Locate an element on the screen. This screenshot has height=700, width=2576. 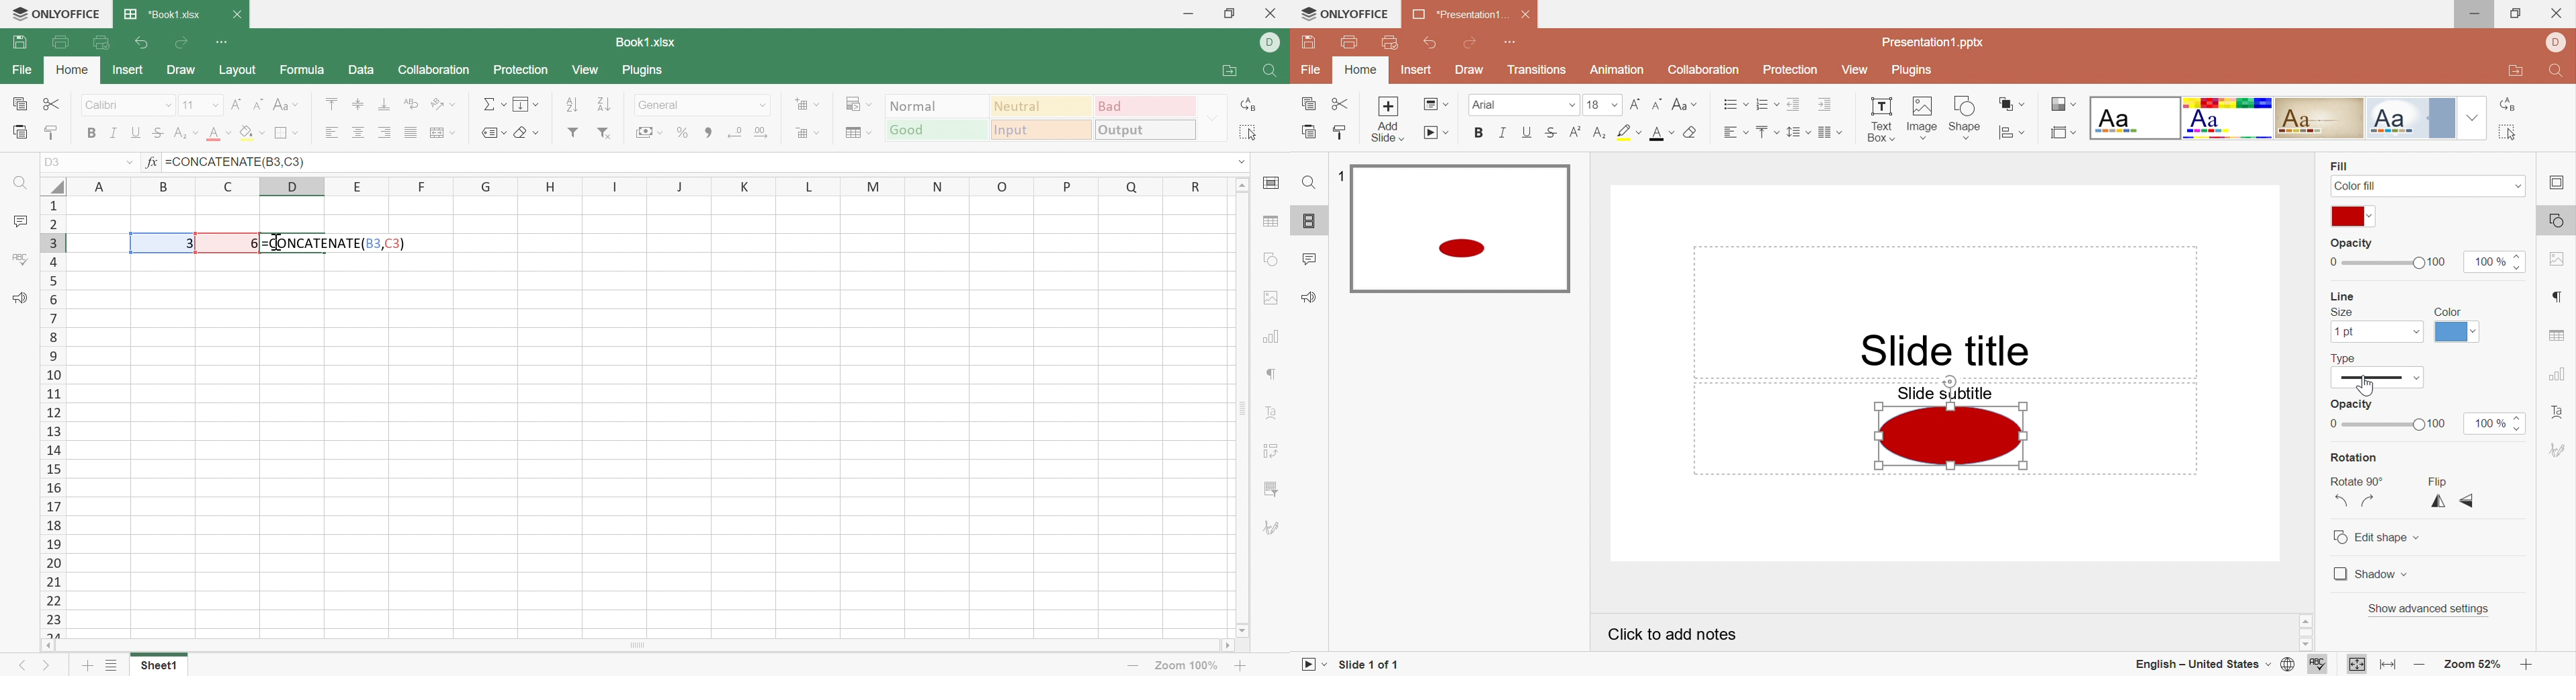
Basic is located at coordinates (2228, 119).